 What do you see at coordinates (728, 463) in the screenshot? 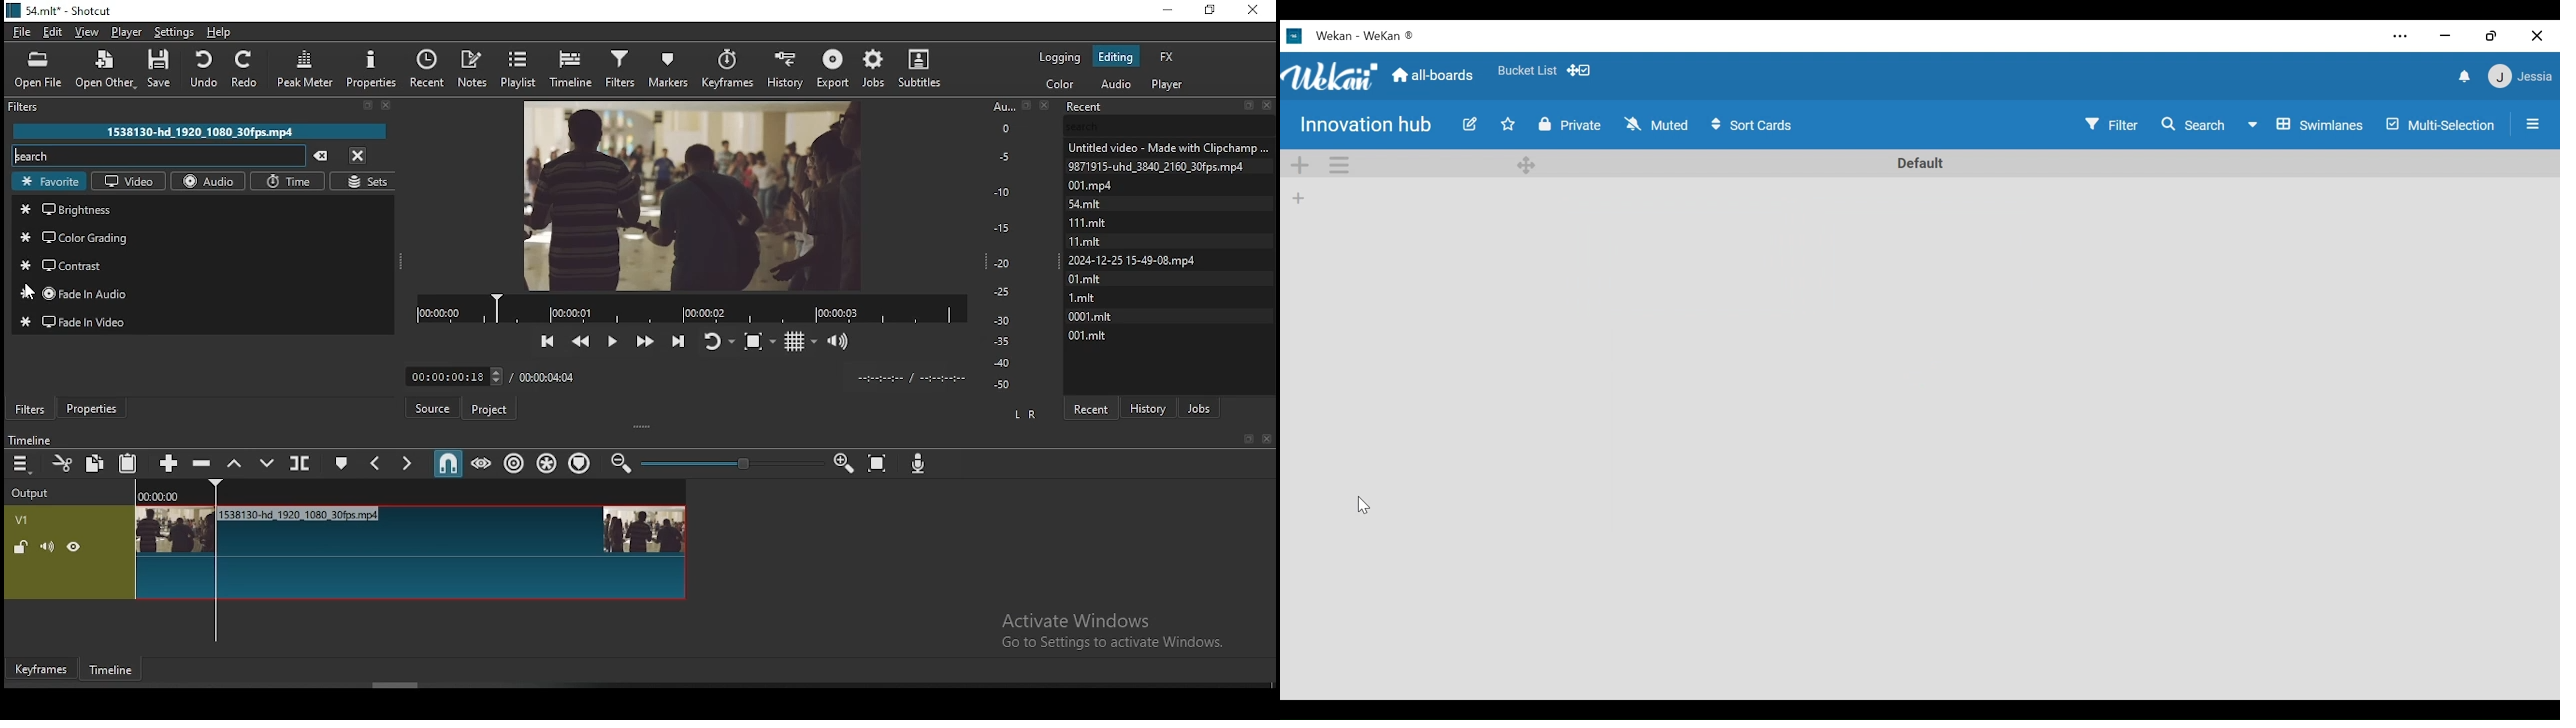
I see `zoom in or zoom out slider` at bounding box center [728, 463].